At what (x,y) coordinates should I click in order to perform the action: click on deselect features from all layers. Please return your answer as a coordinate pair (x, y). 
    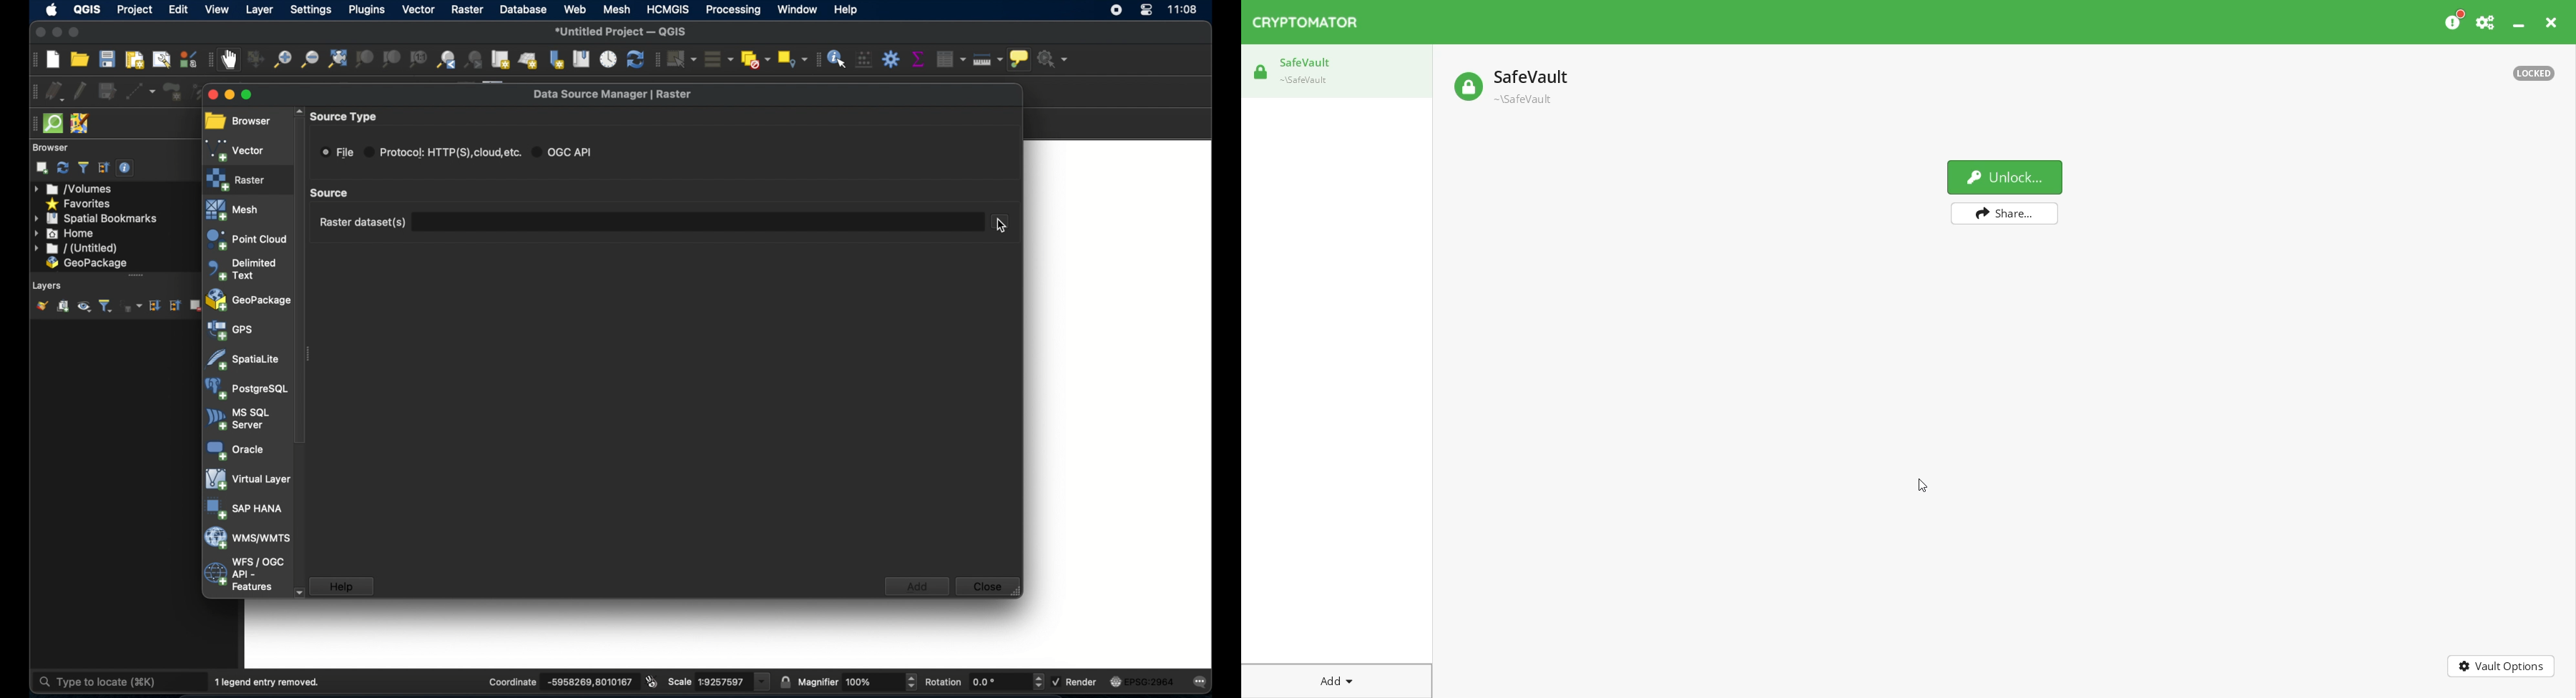
    Looking at the image, I should click on (754, 59).